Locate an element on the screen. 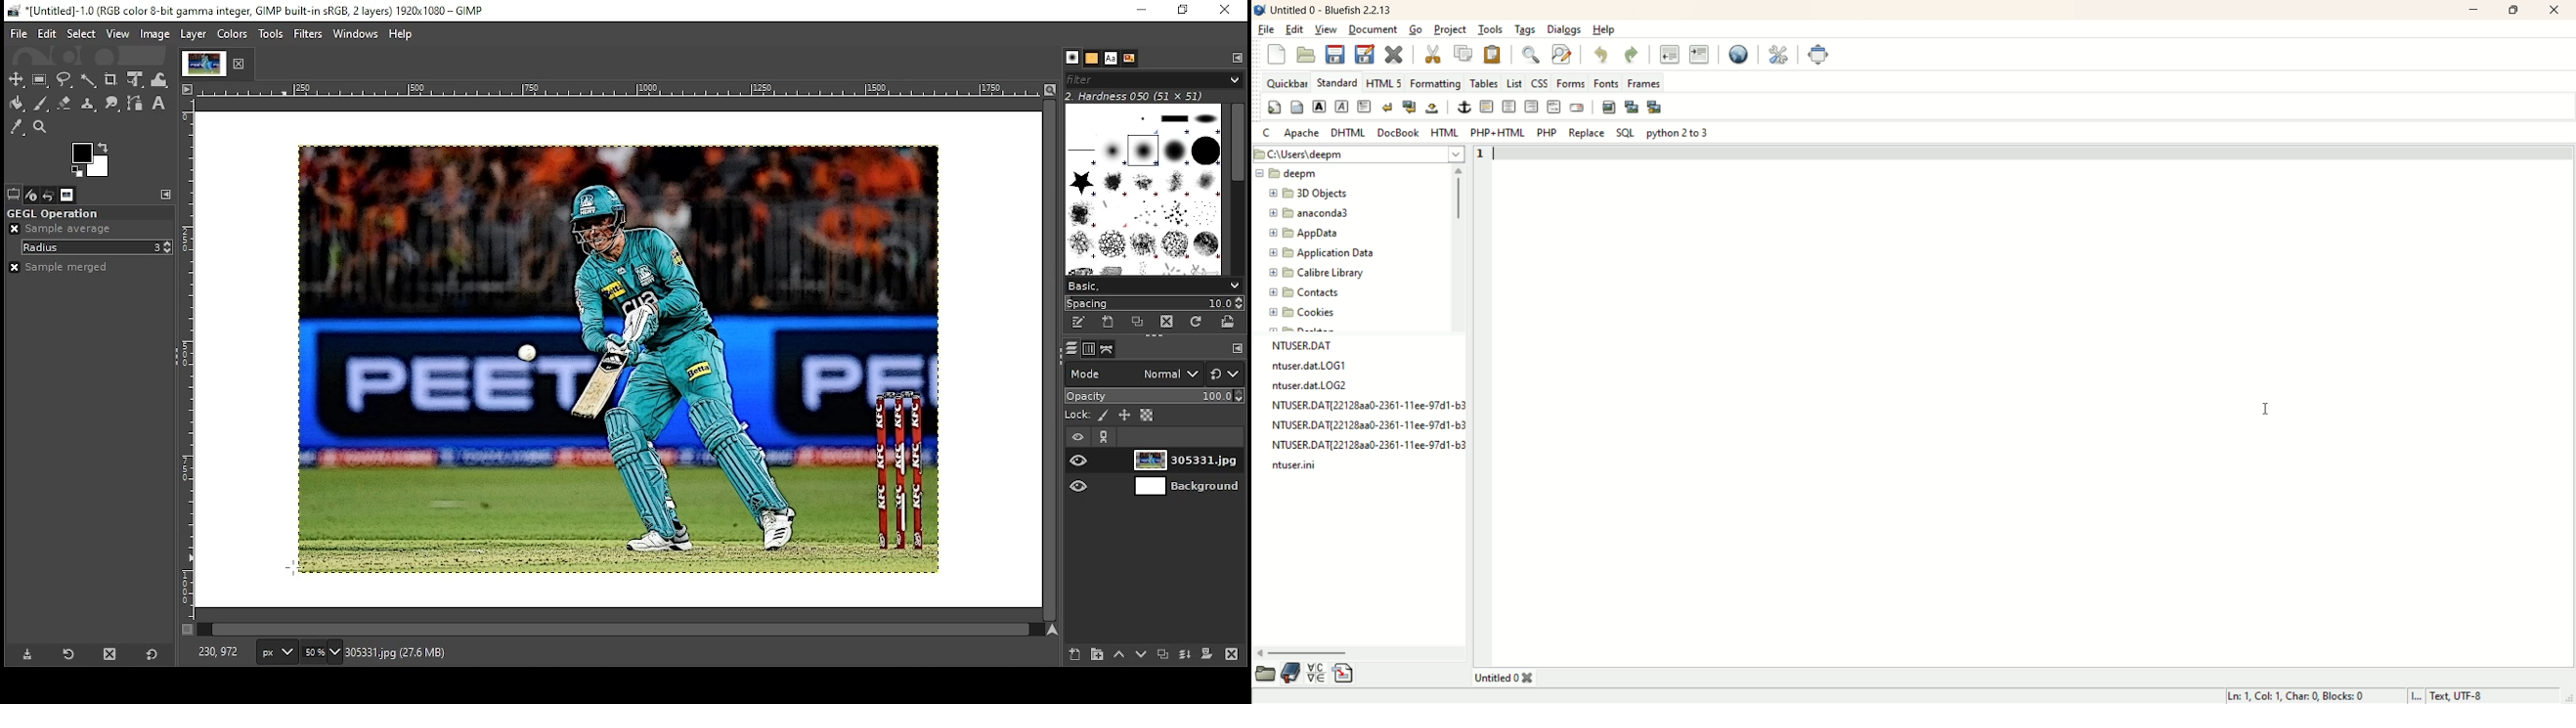 Image resolution: width=2576 pixels, height=728 pixels. copy is located at coordinates (1463, 53).